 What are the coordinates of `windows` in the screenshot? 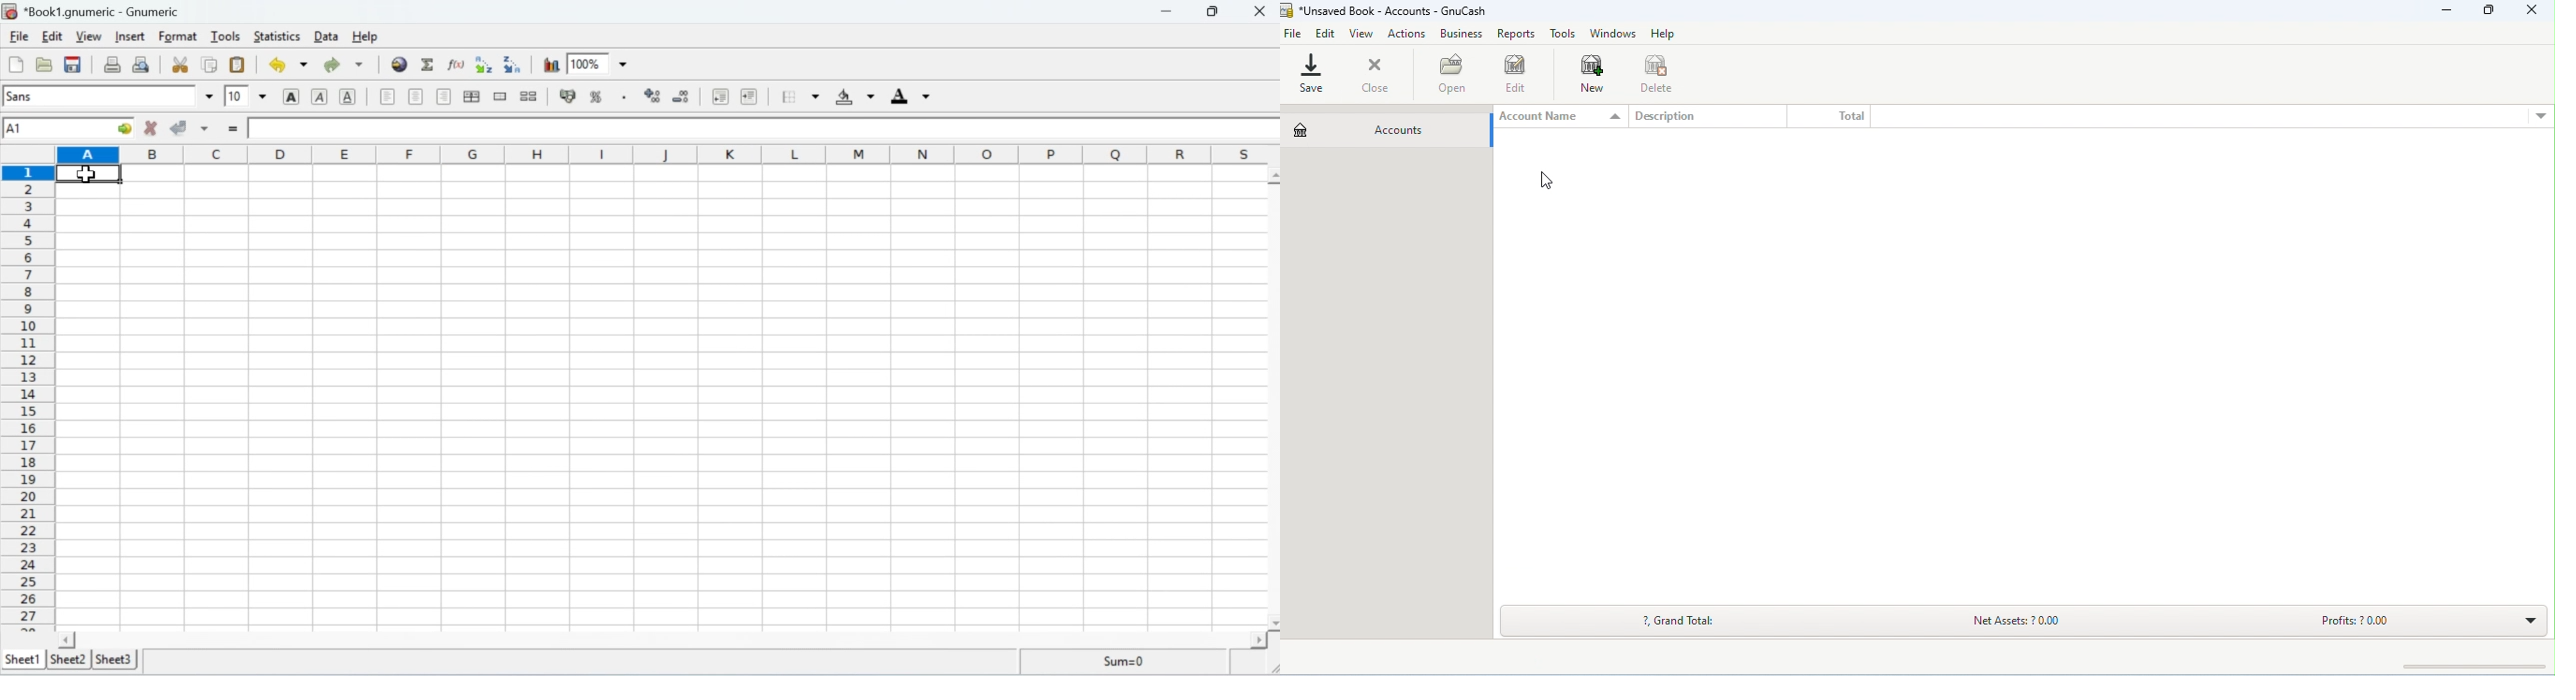 It's located at (1614, 34).